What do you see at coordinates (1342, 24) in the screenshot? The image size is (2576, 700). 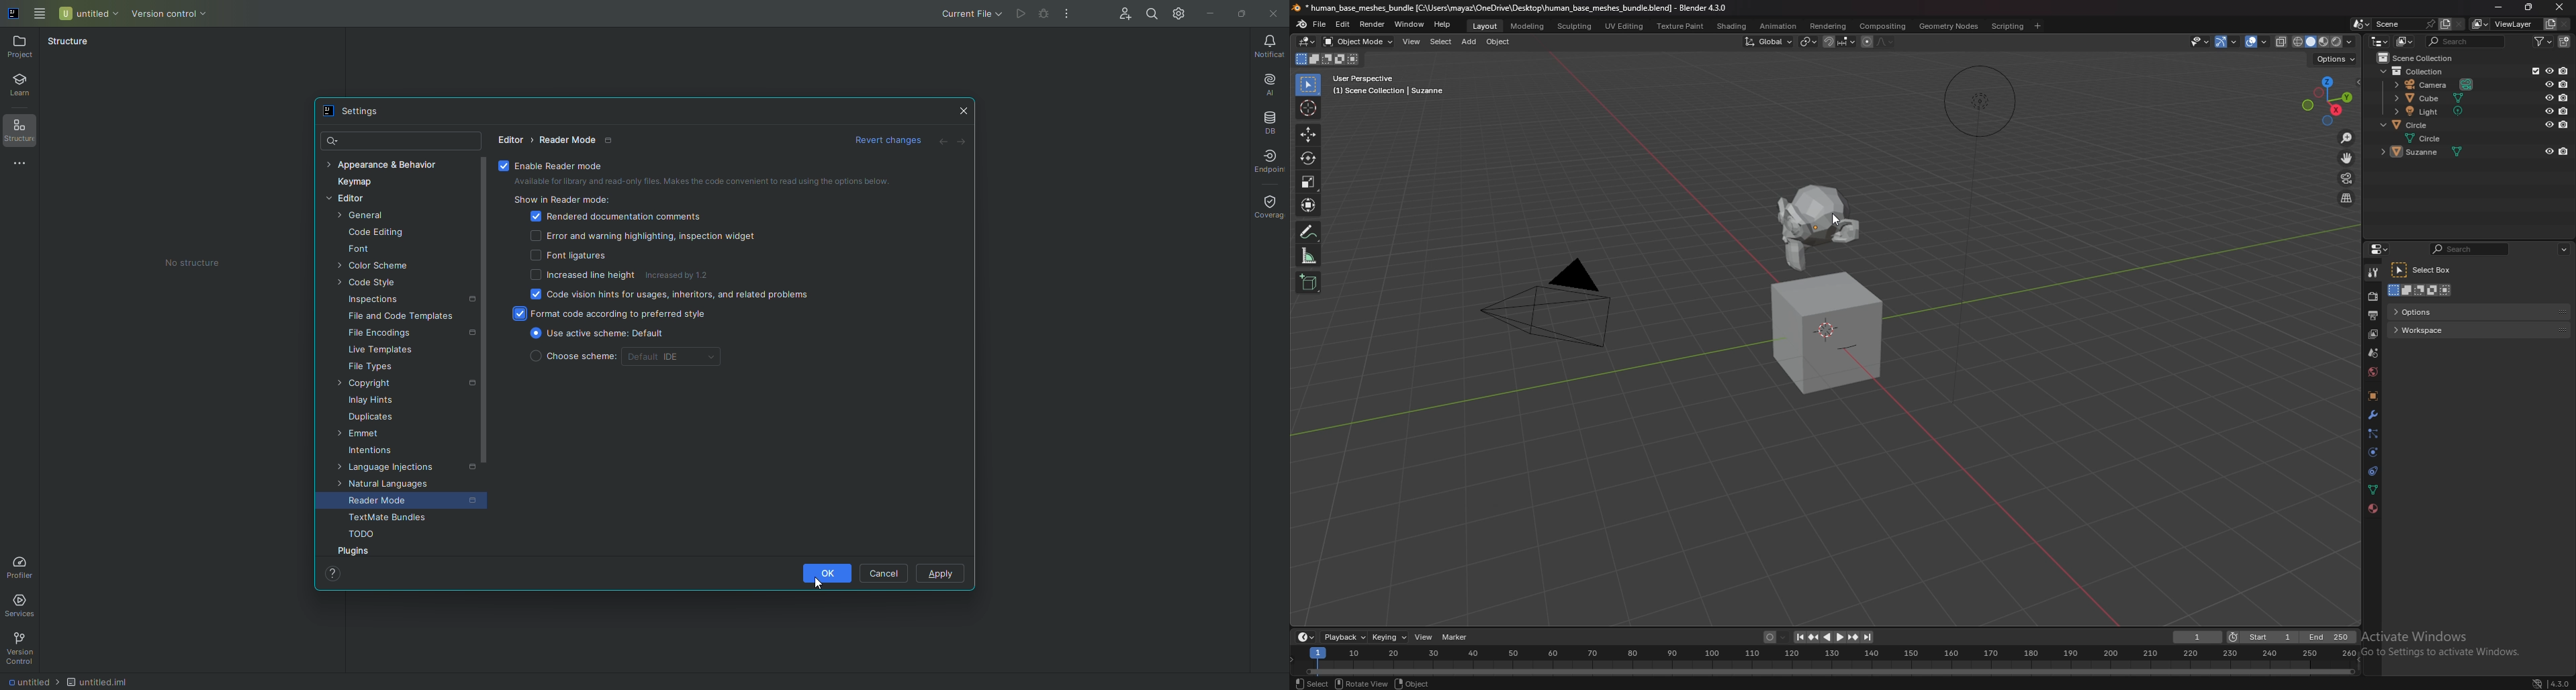 I see `edit` at bounding box center [1342, 24].